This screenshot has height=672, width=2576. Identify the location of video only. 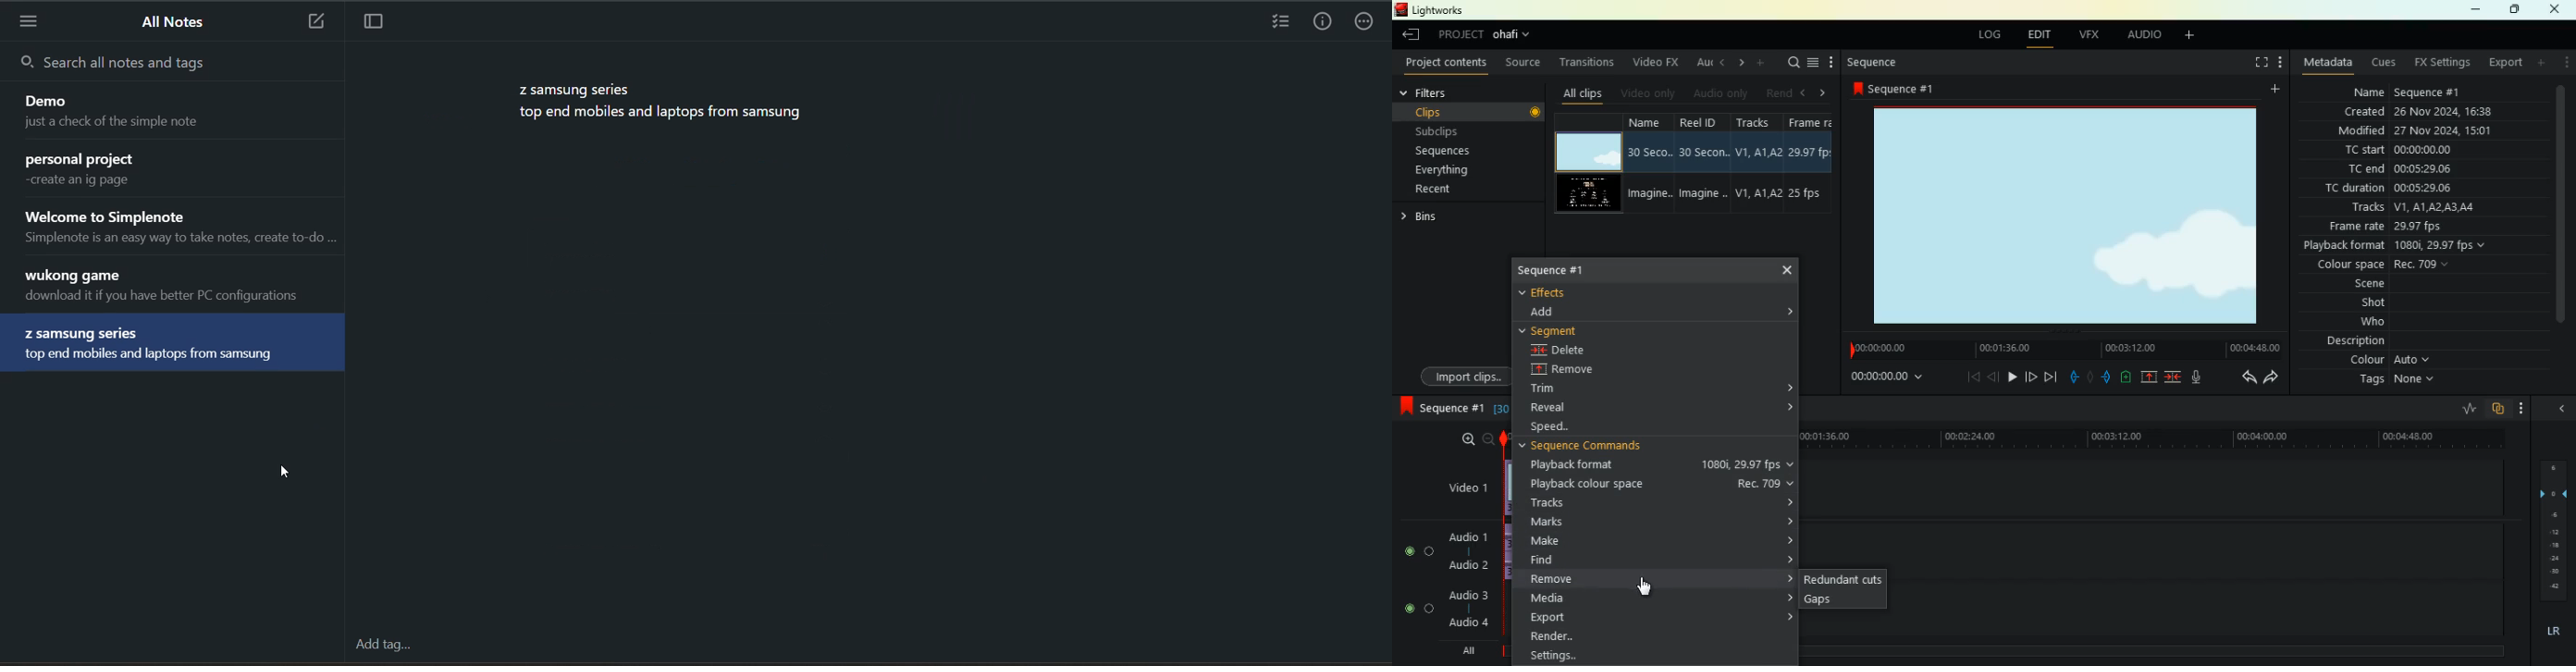
(1649, 92).